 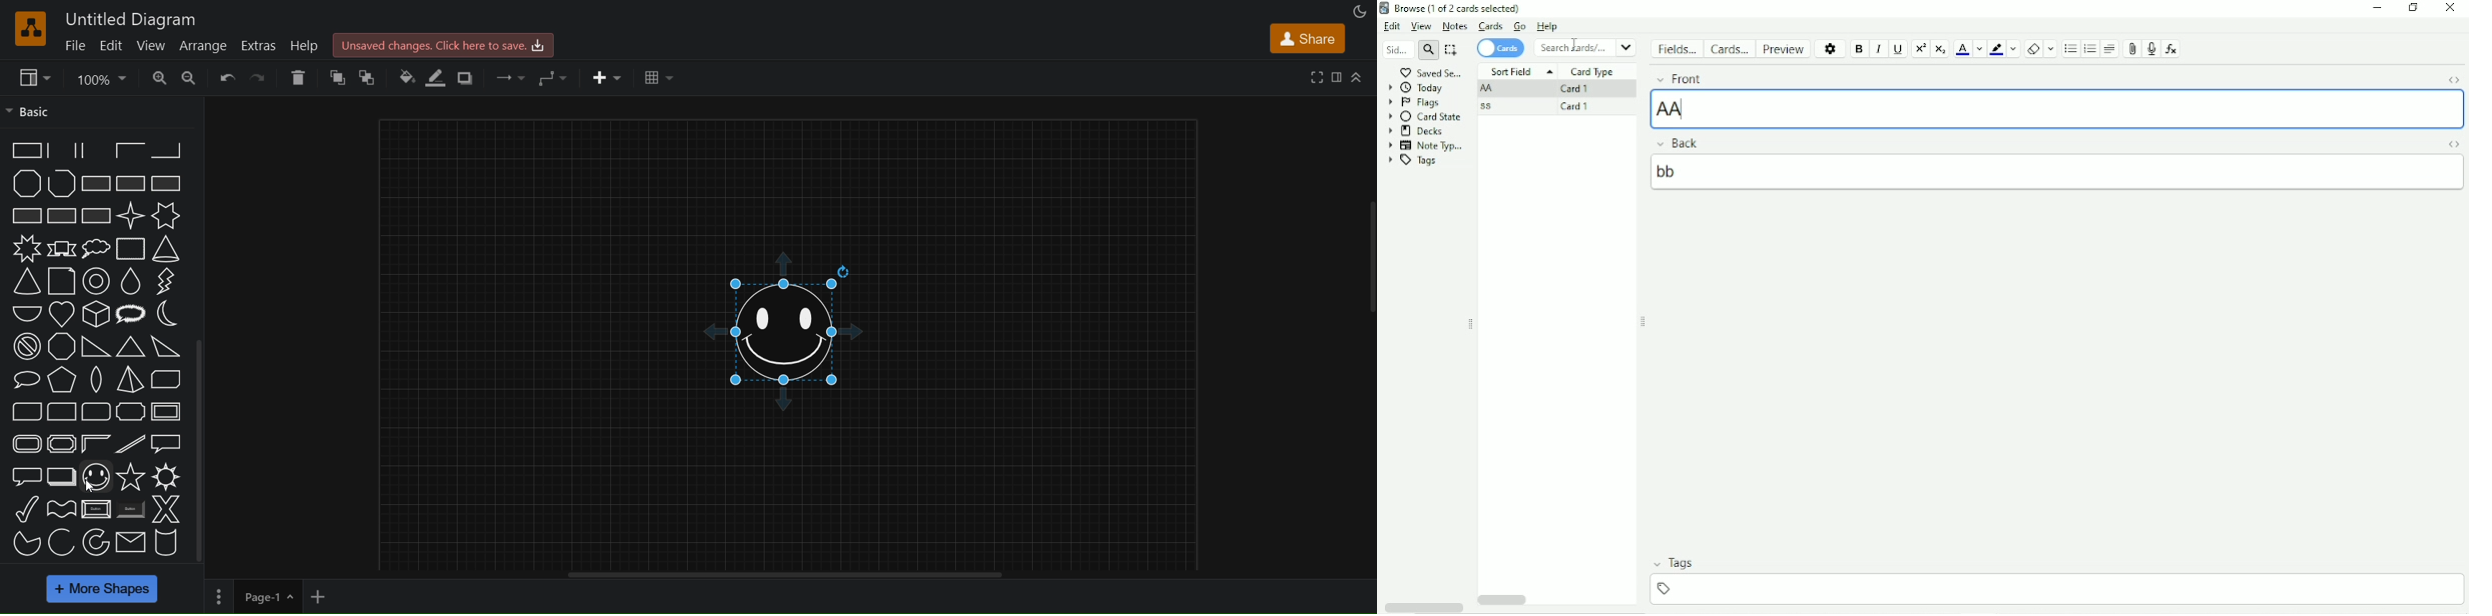 What do you see at coordinates (131, 411) in the screenshot?
I see `plaque` at bounding box center [131, 411].